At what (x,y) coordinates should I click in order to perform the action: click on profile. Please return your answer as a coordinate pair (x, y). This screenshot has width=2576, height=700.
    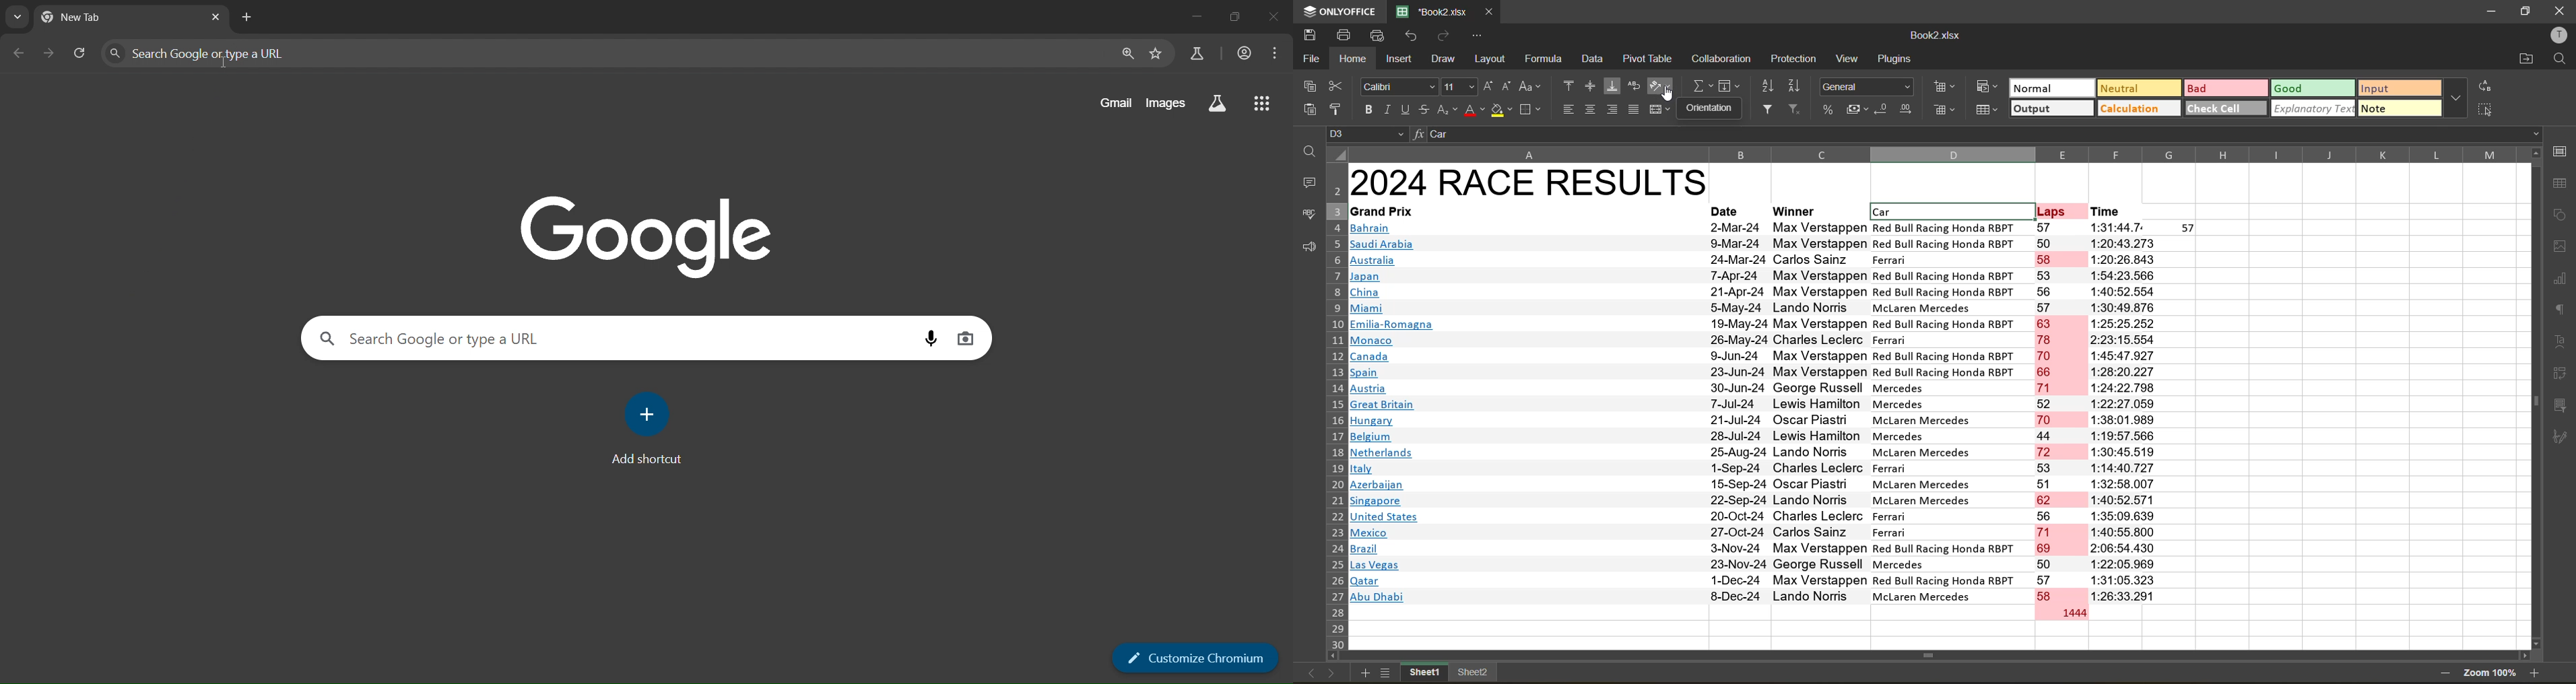
    Looking at the image, I should click on (2559, 35).